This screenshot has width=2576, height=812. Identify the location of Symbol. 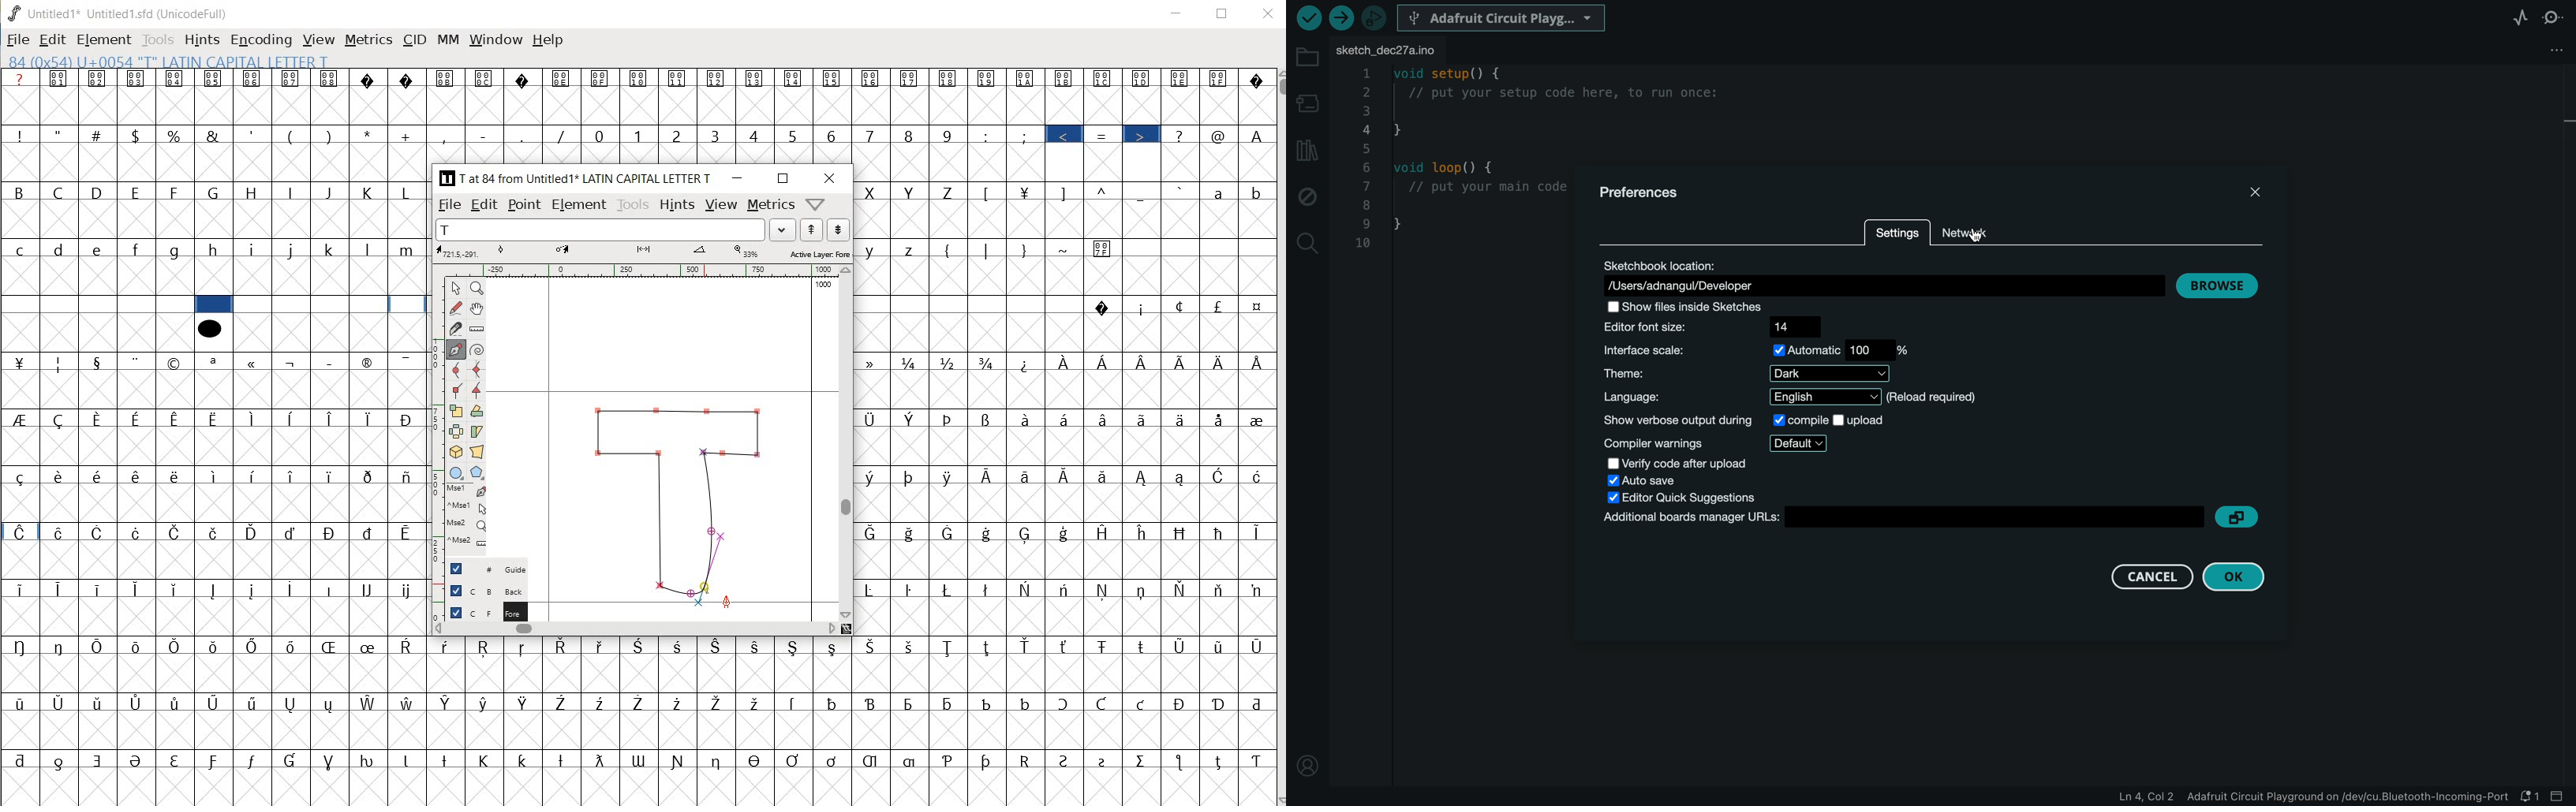
(1026, 533).